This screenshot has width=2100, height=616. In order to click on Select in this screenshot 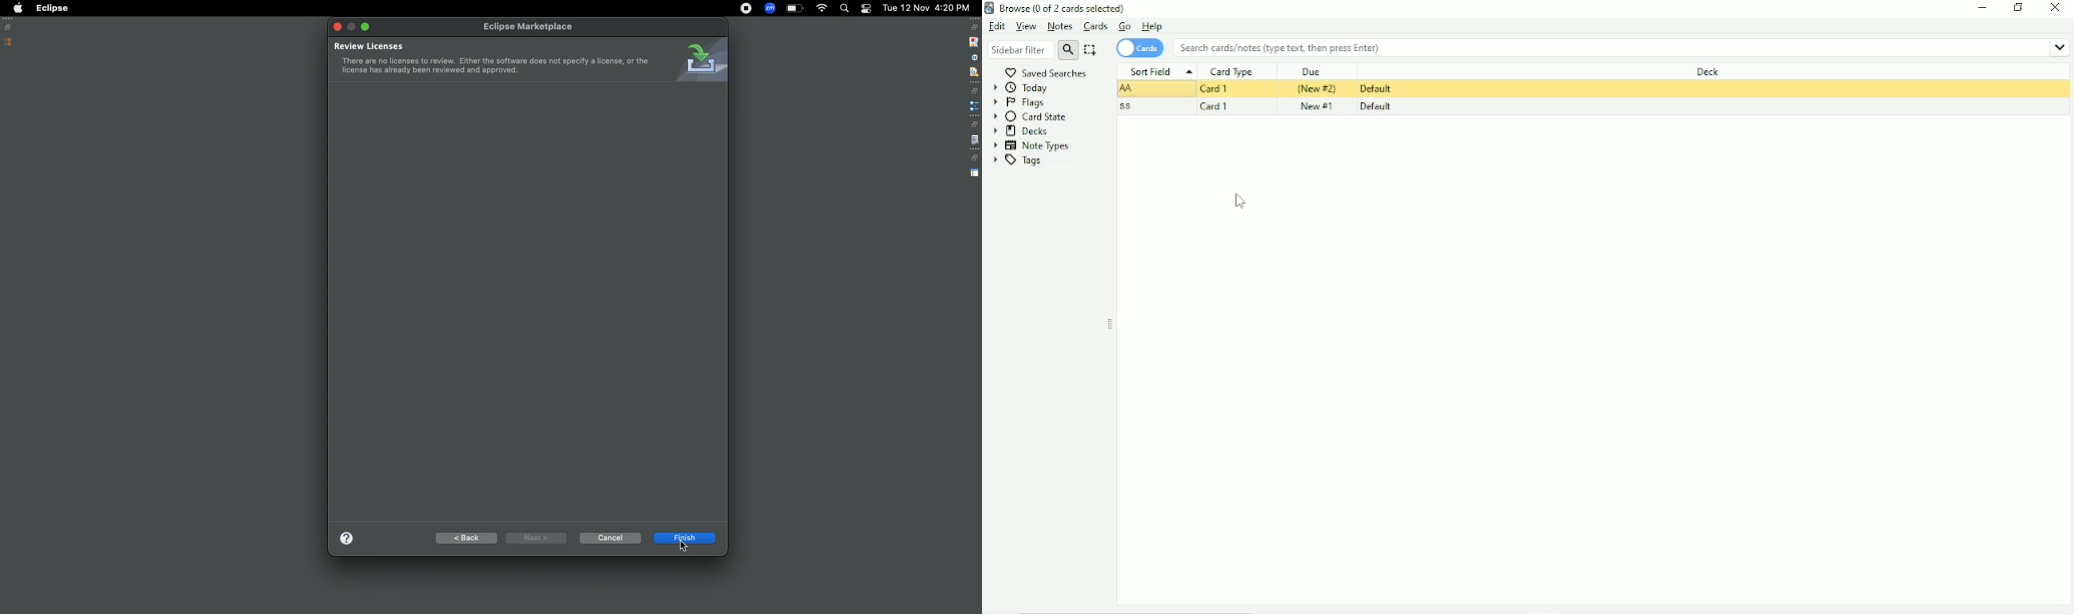, I will do `click(1091, 51)`.